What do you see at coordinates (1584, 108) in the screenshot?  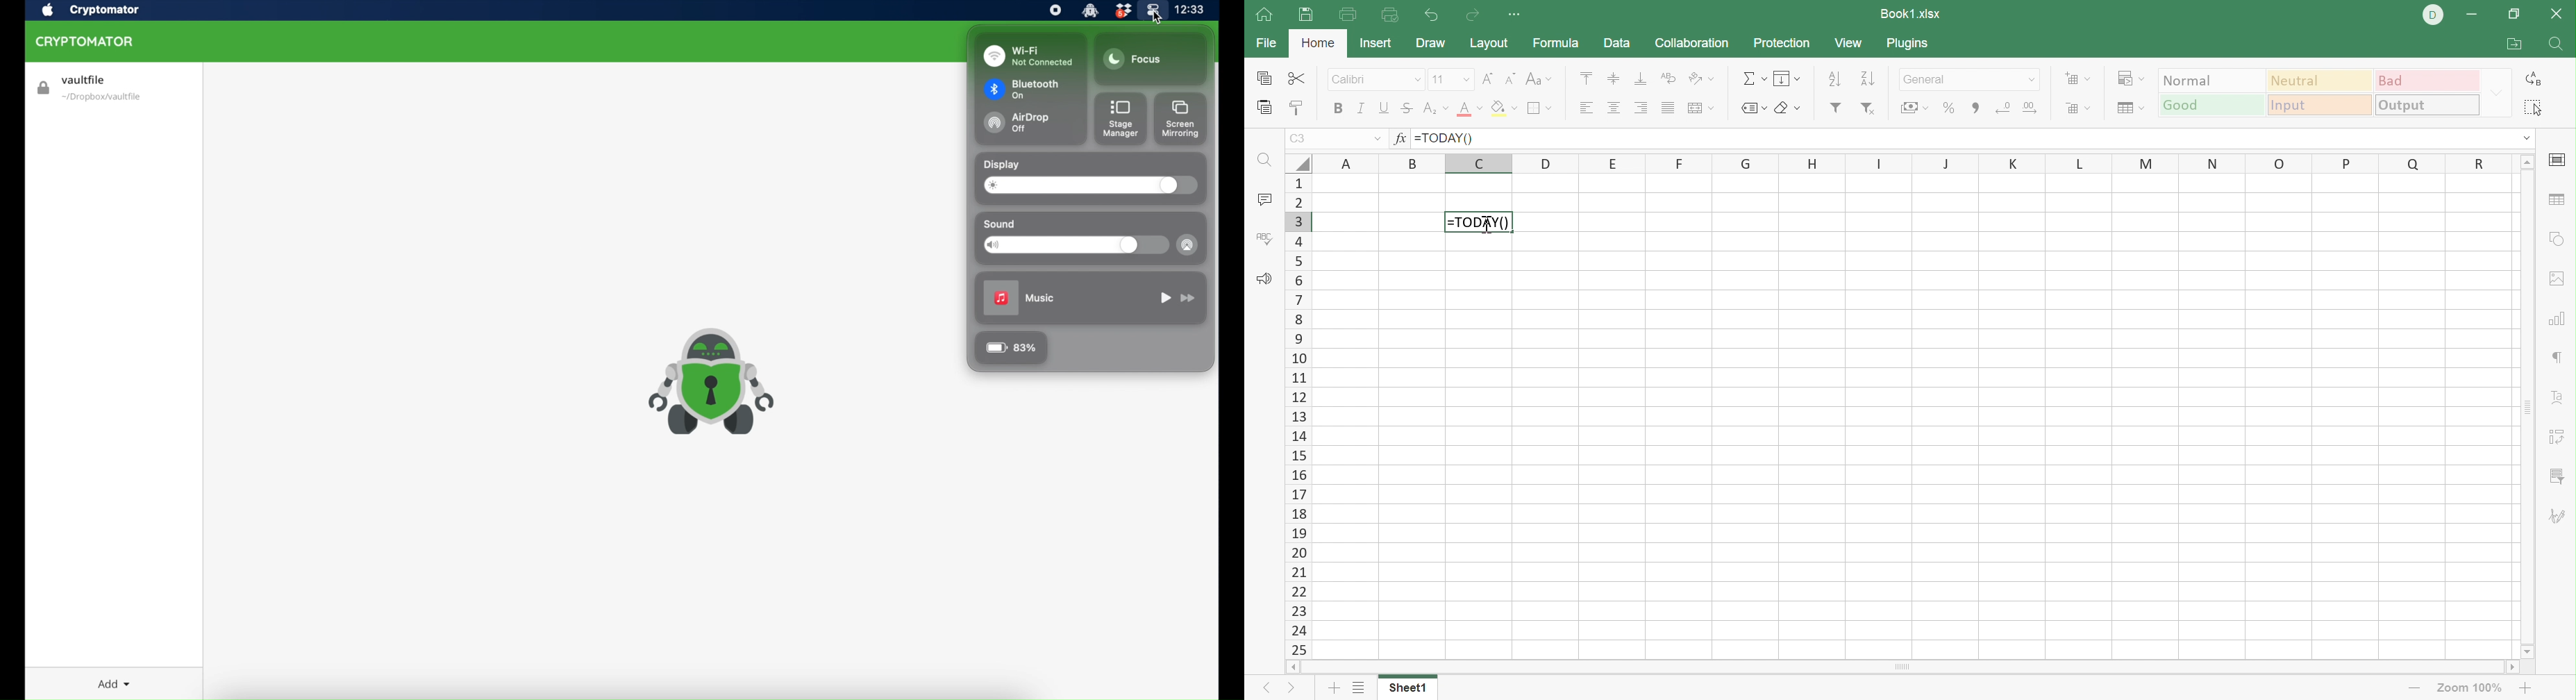 I see `Align Left` at bounding box center [1584, 108].